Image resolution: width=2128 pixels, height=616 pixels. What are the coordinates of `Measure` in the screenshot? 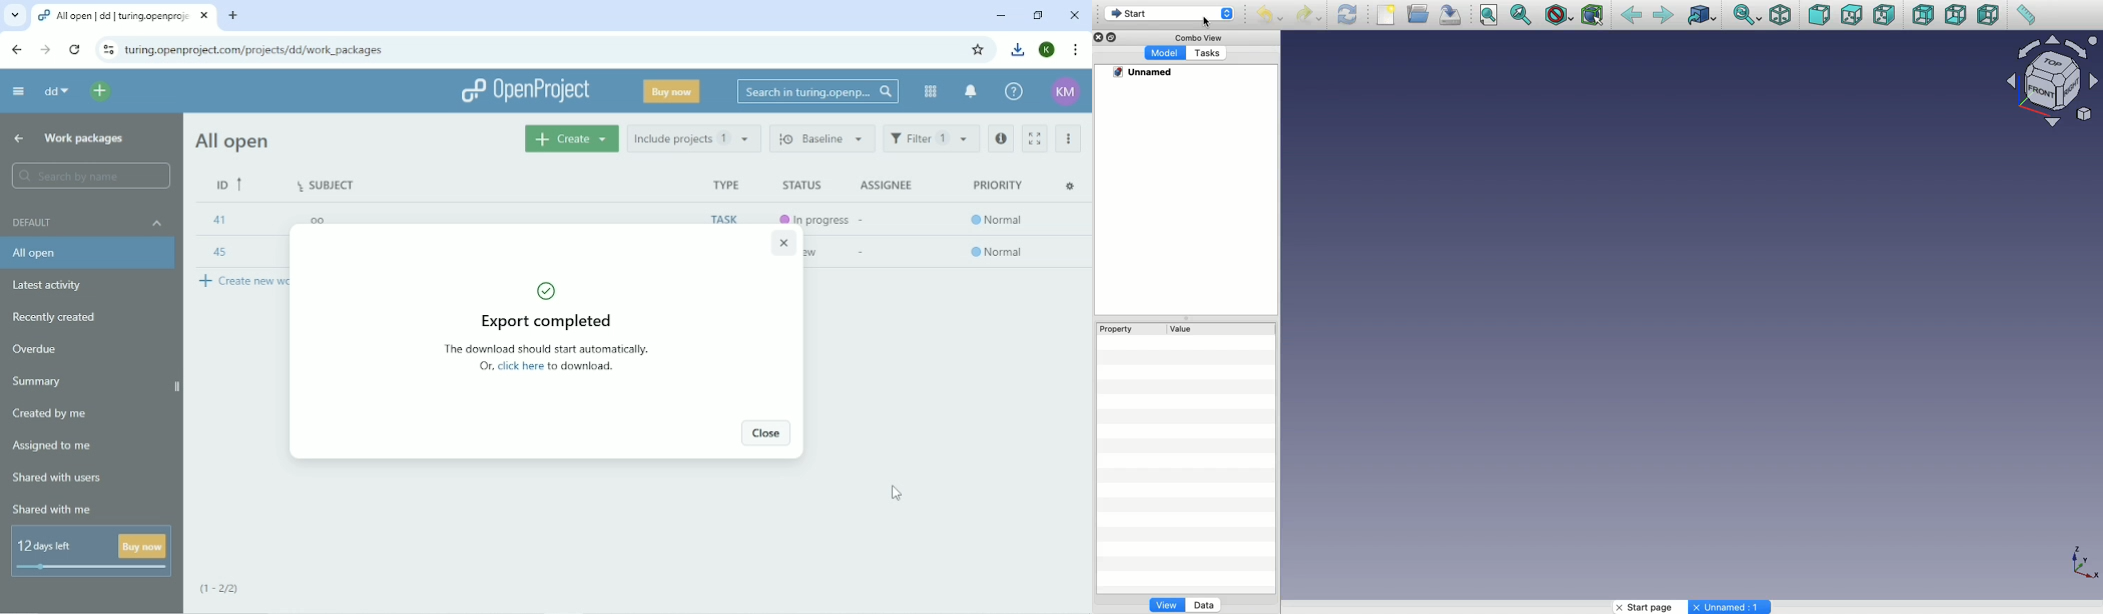 It's located at (2025, 16).